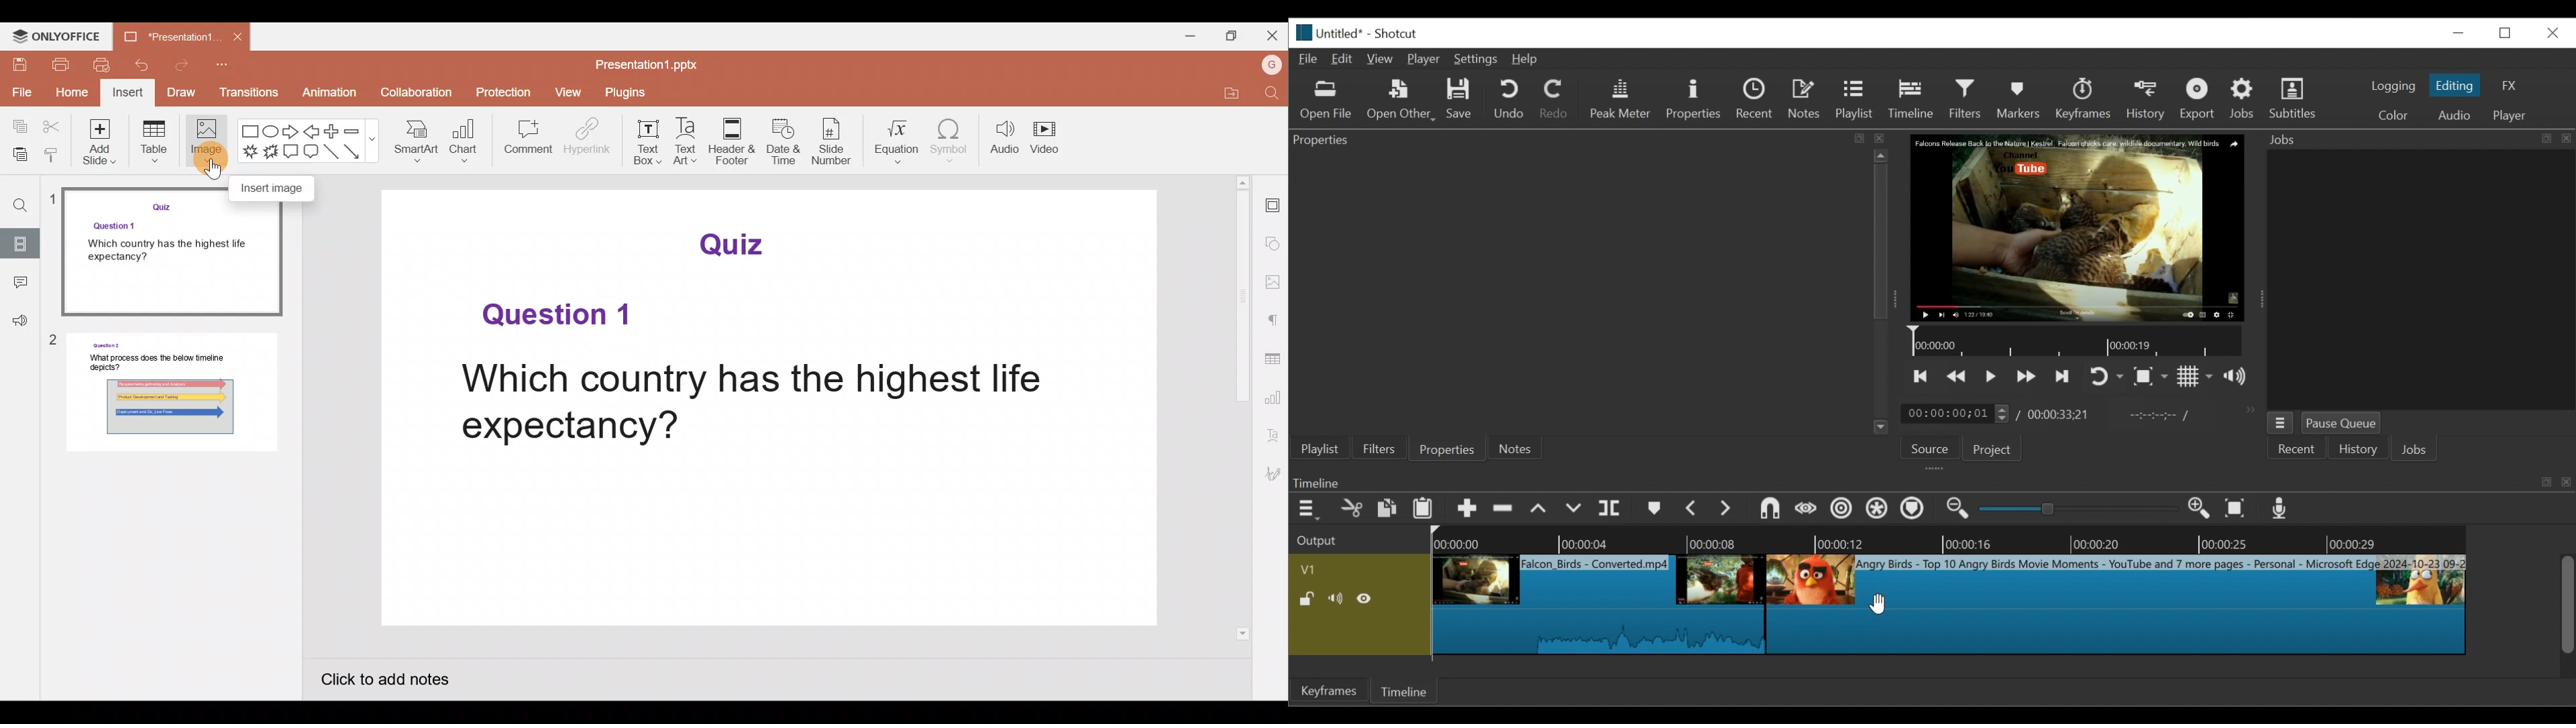 This screenshot has width=2576, height=728. What do you see at coordinates (555, 316) in the screenshot?
I see `Question 1` at bounding box center [555, 316].